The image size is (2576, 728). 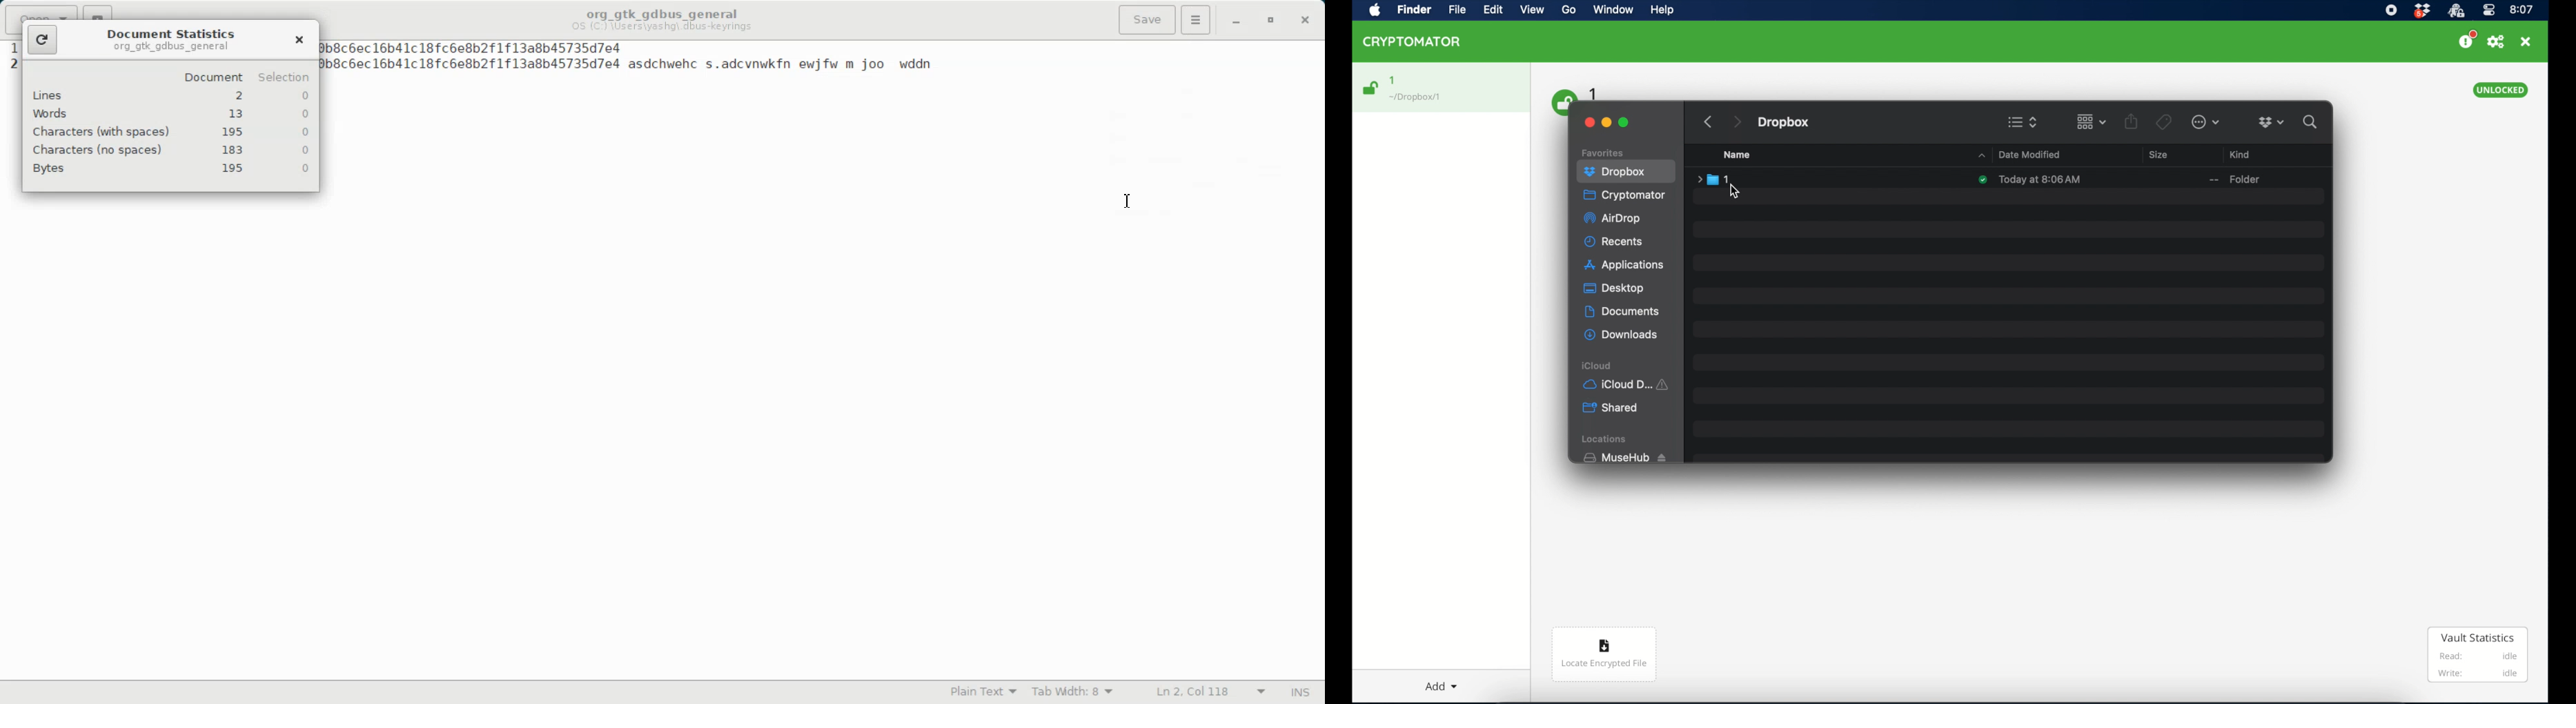 I want to click on 0, so click(x=306, y=94).